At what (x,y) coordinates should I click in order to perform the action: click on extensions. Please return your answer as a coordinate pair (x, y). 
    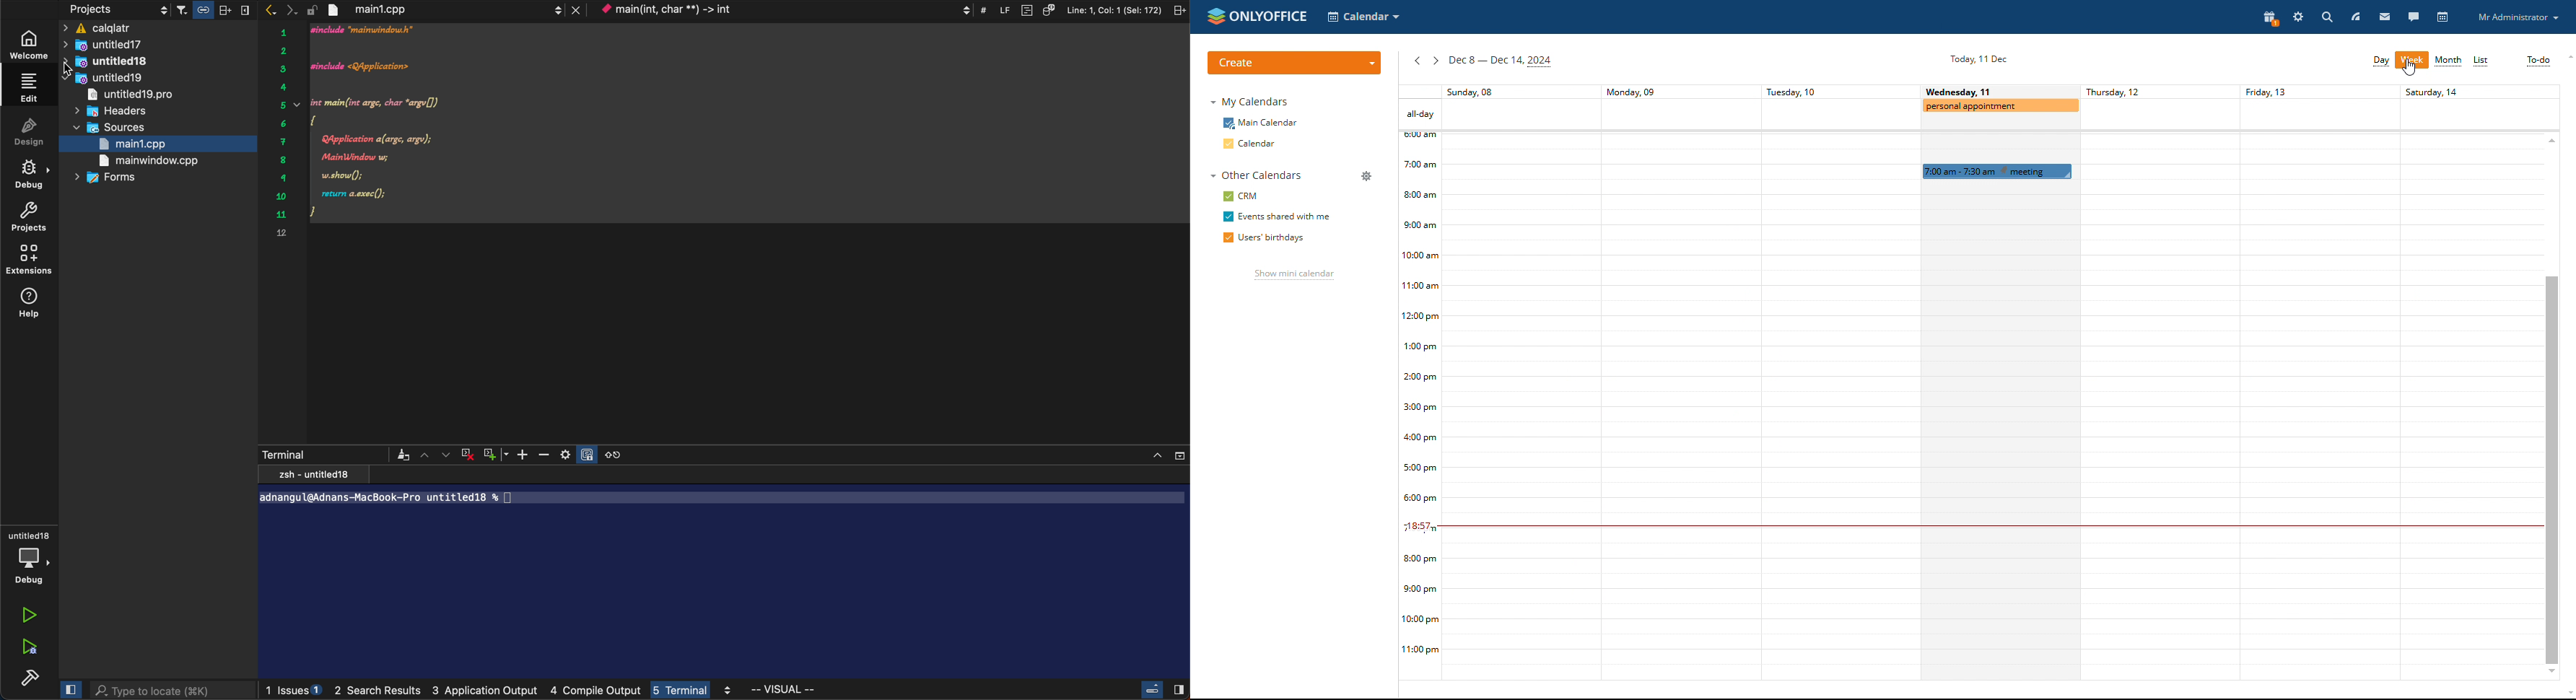
    Looking at the image, I should click on (29, 260).